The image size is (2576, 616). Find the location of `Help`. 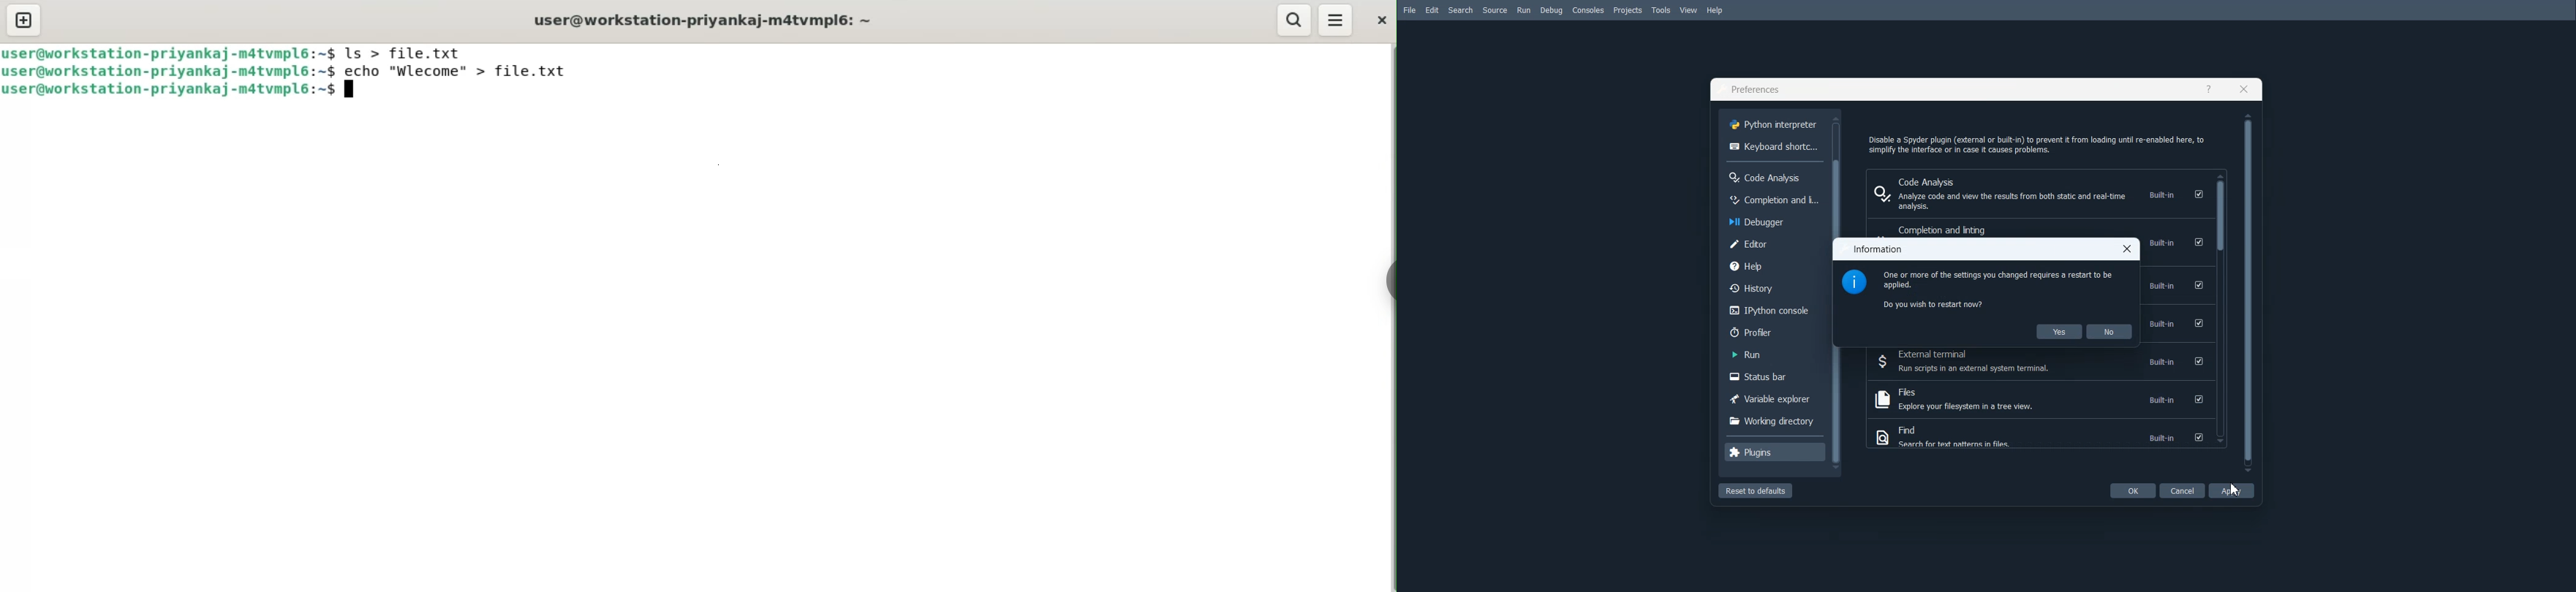

Help is located at coordinates (1714, 10).